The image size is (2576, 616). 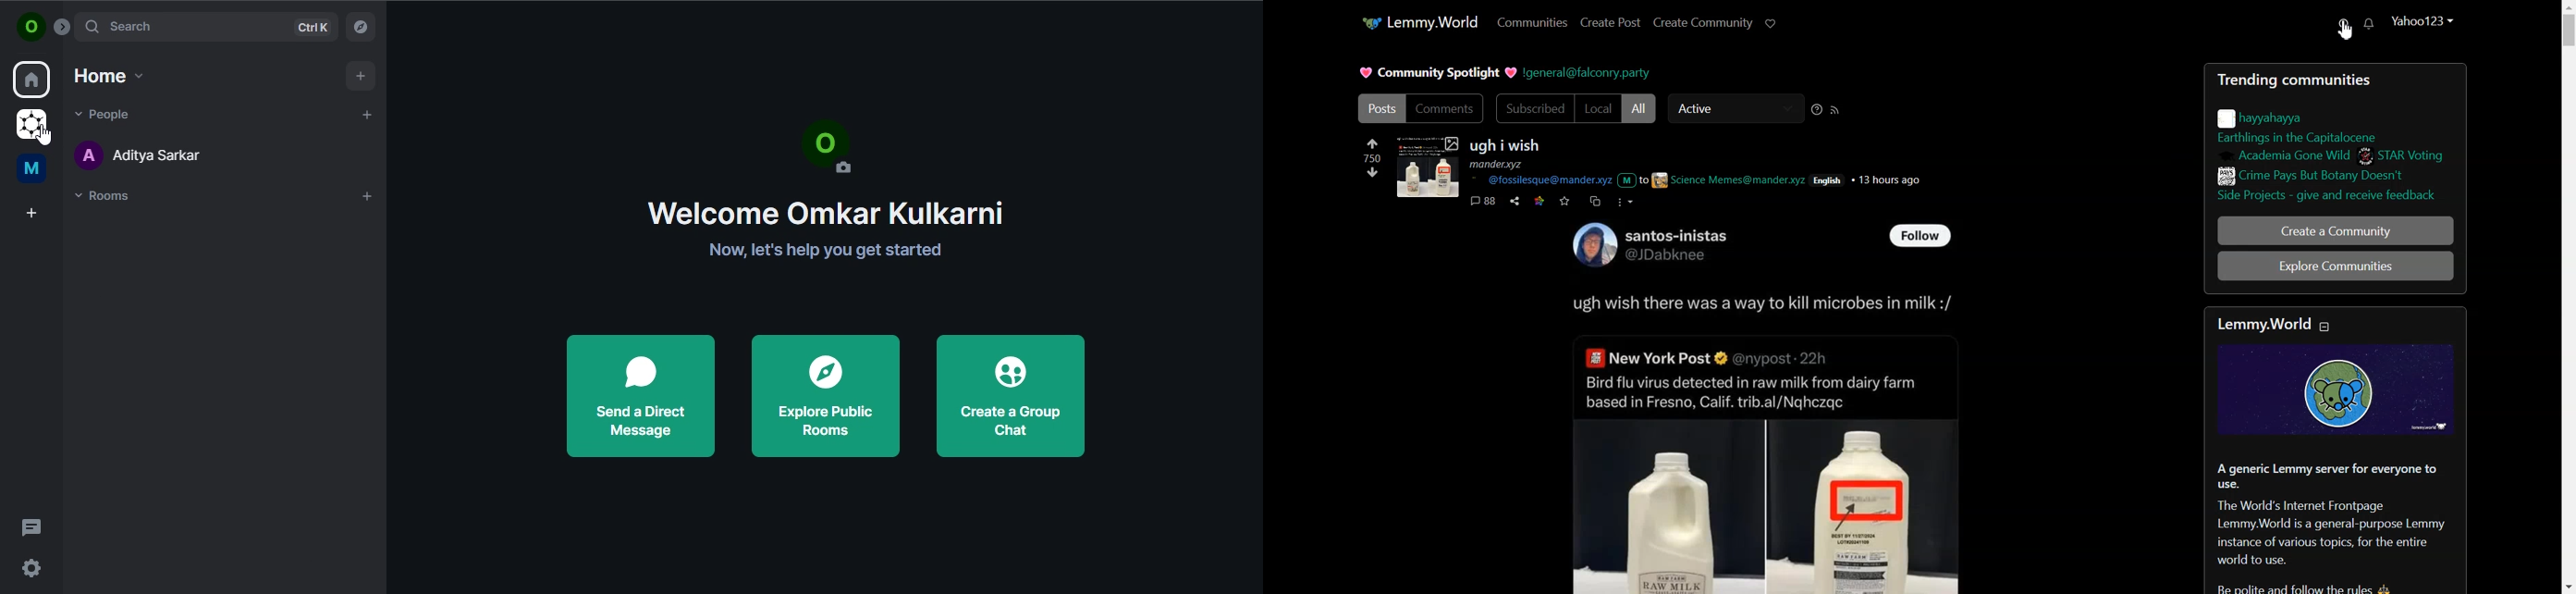 What do you see at coordinates (62, 26) in the screenshot?
I see `` at bounding box center [62, 26].